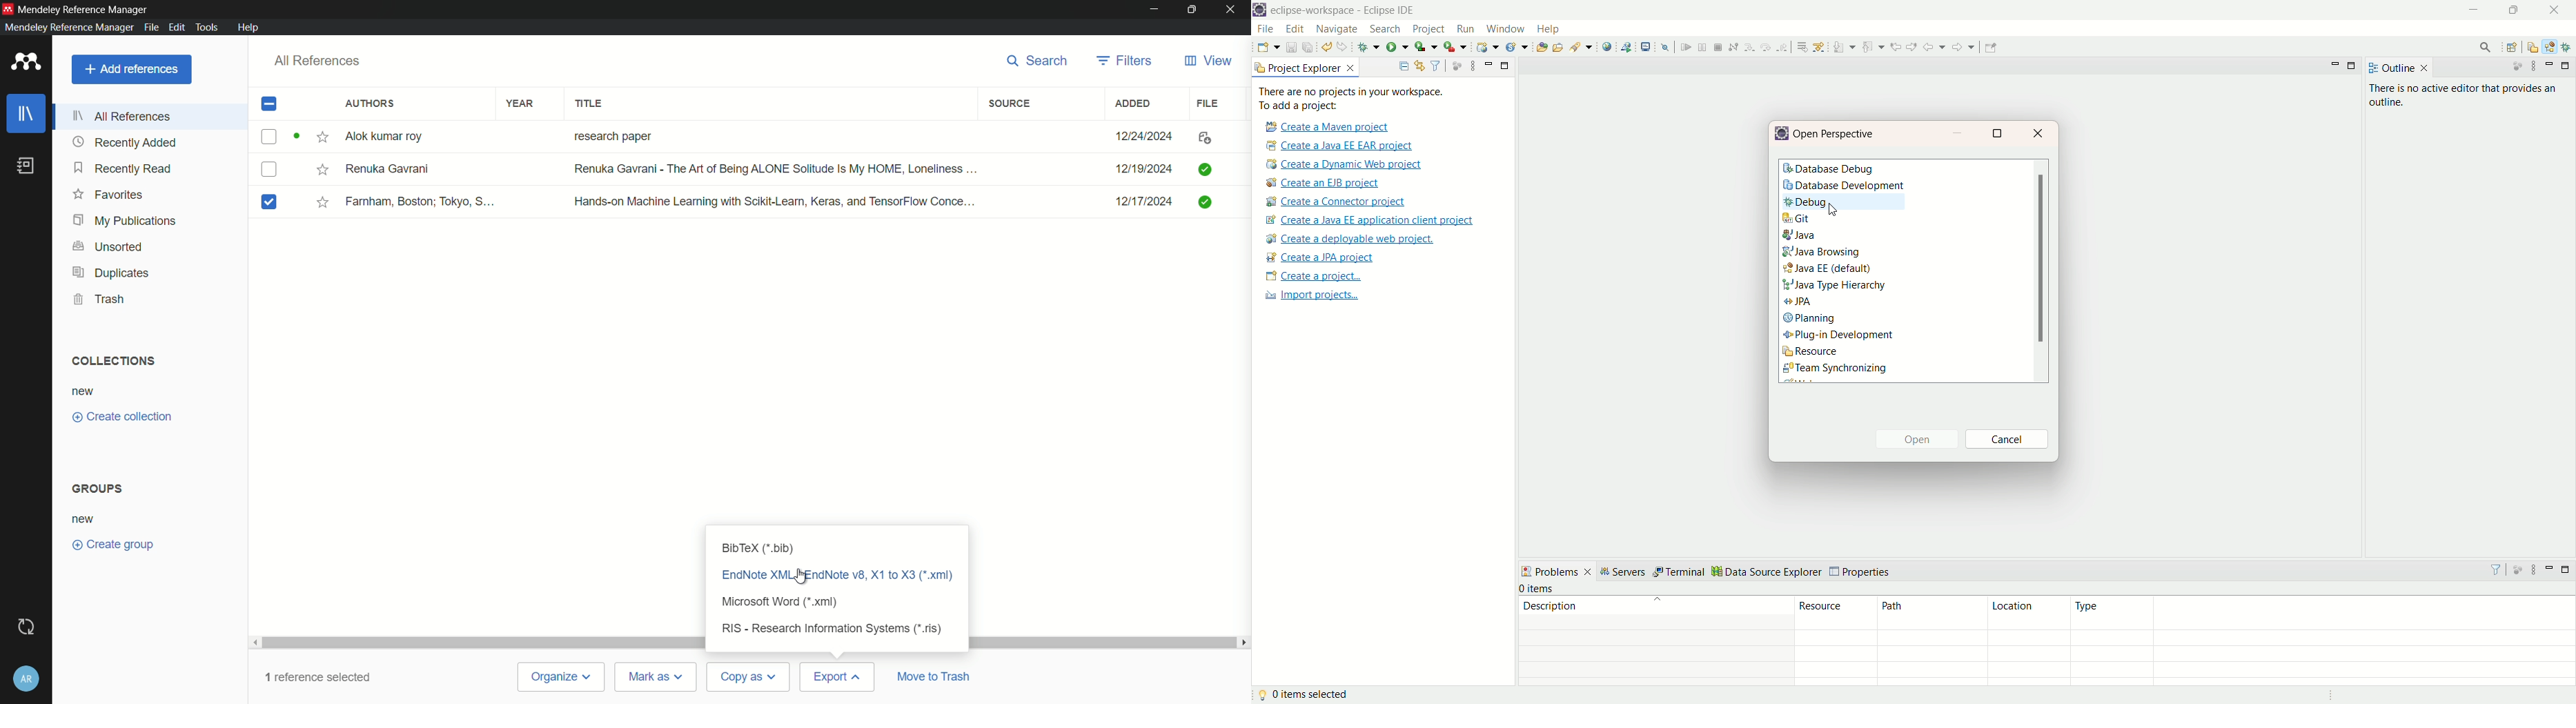 The image size is (2576, 728). Describe the element at coordinates (1800, 48) in the screenshot. I see `drop to frame` at that location.